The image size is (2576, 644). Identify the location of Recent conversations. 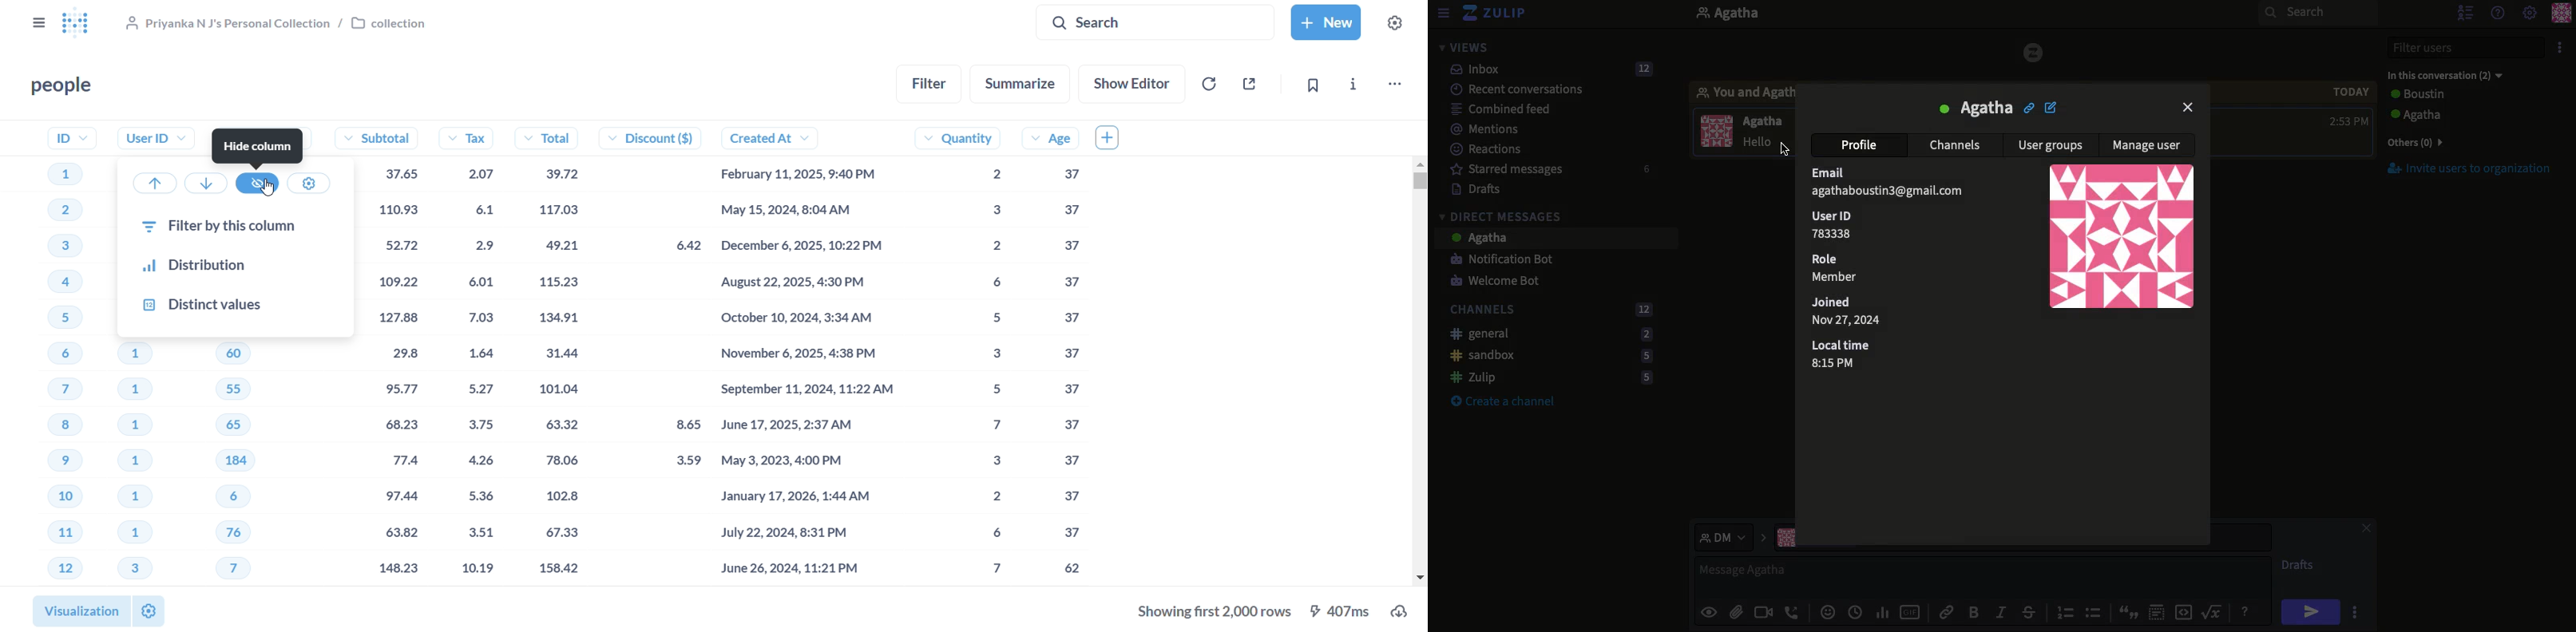
(1523, 89).